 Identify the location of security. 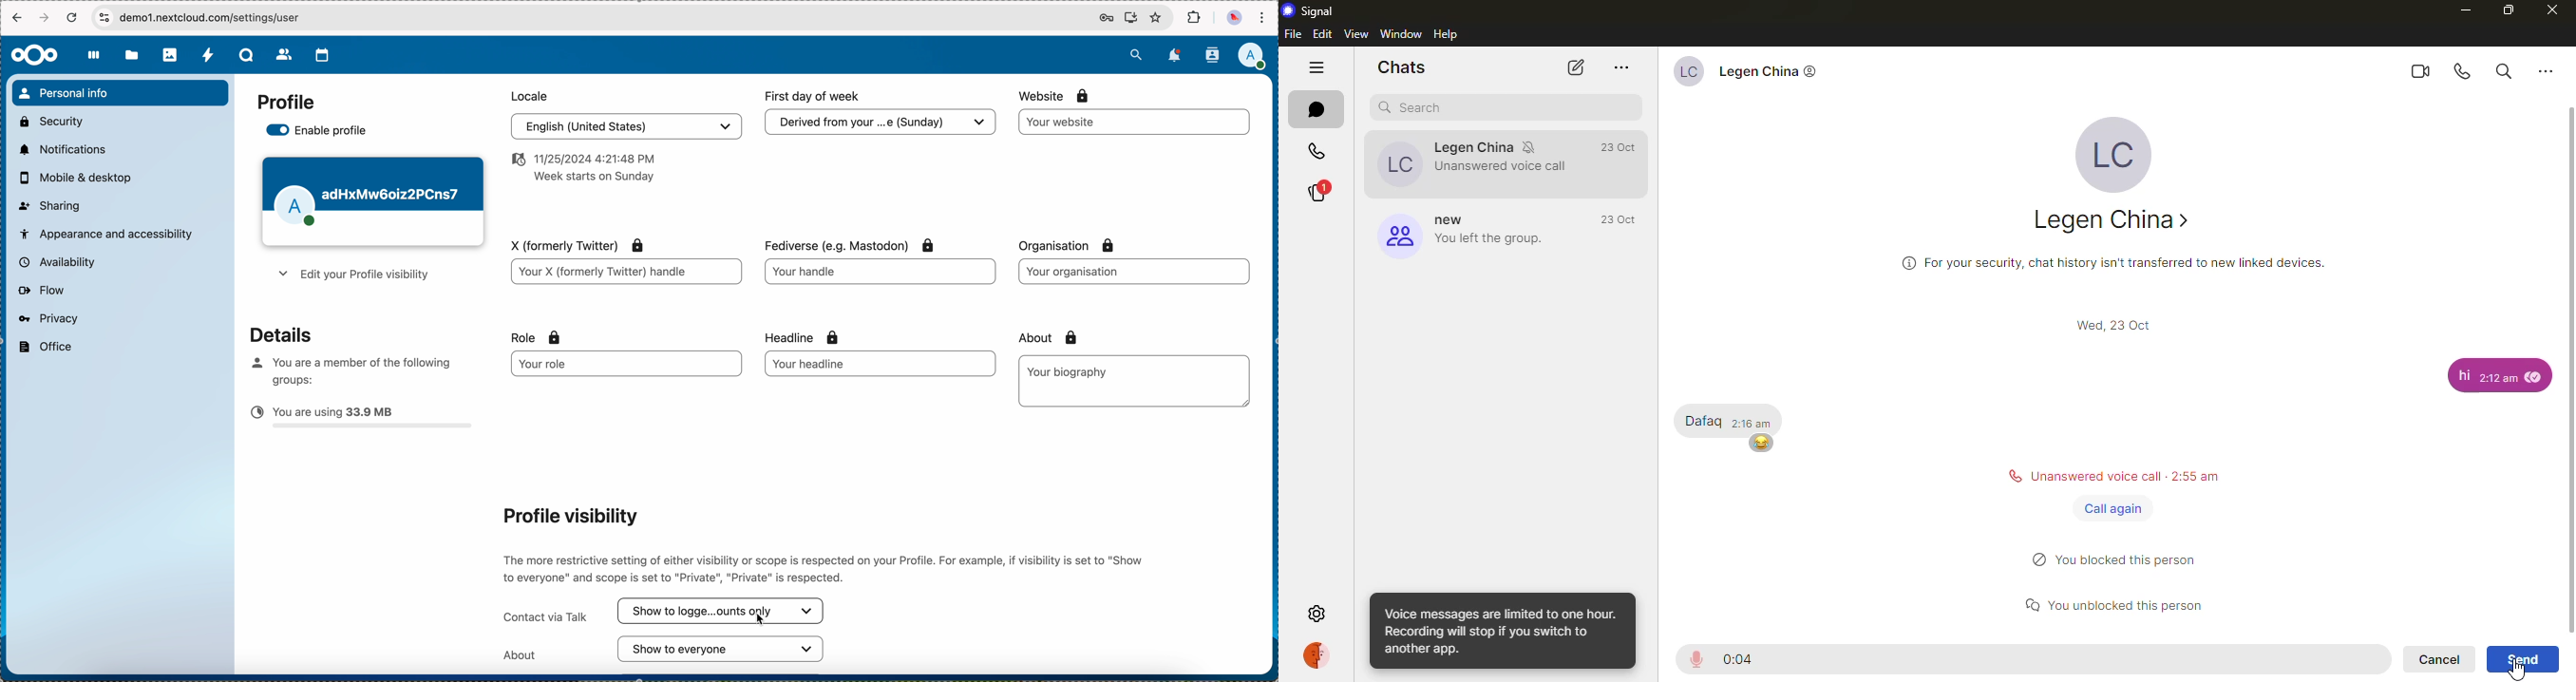
(50, 120).